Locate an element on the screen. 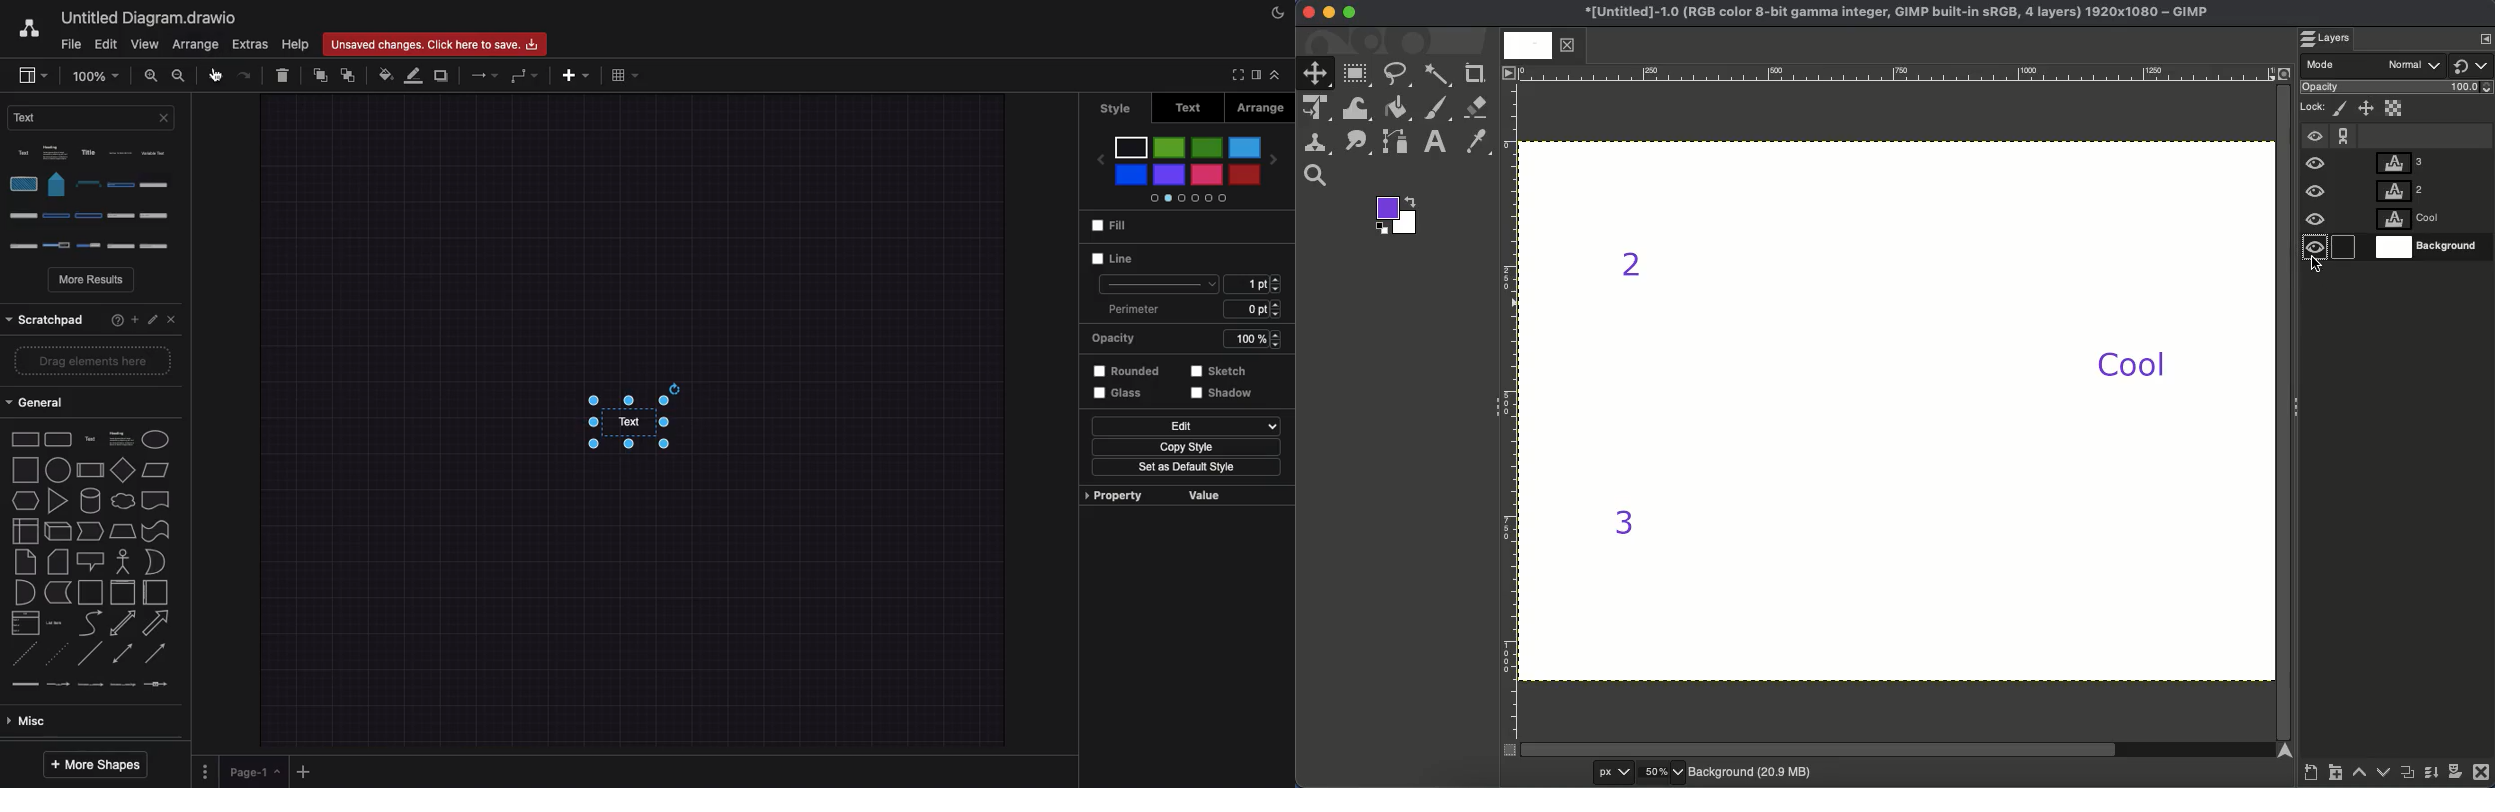 Image resolution: width=2520 pixels, height=812 pixels. Draw.io is located at coordinates (28, 28).